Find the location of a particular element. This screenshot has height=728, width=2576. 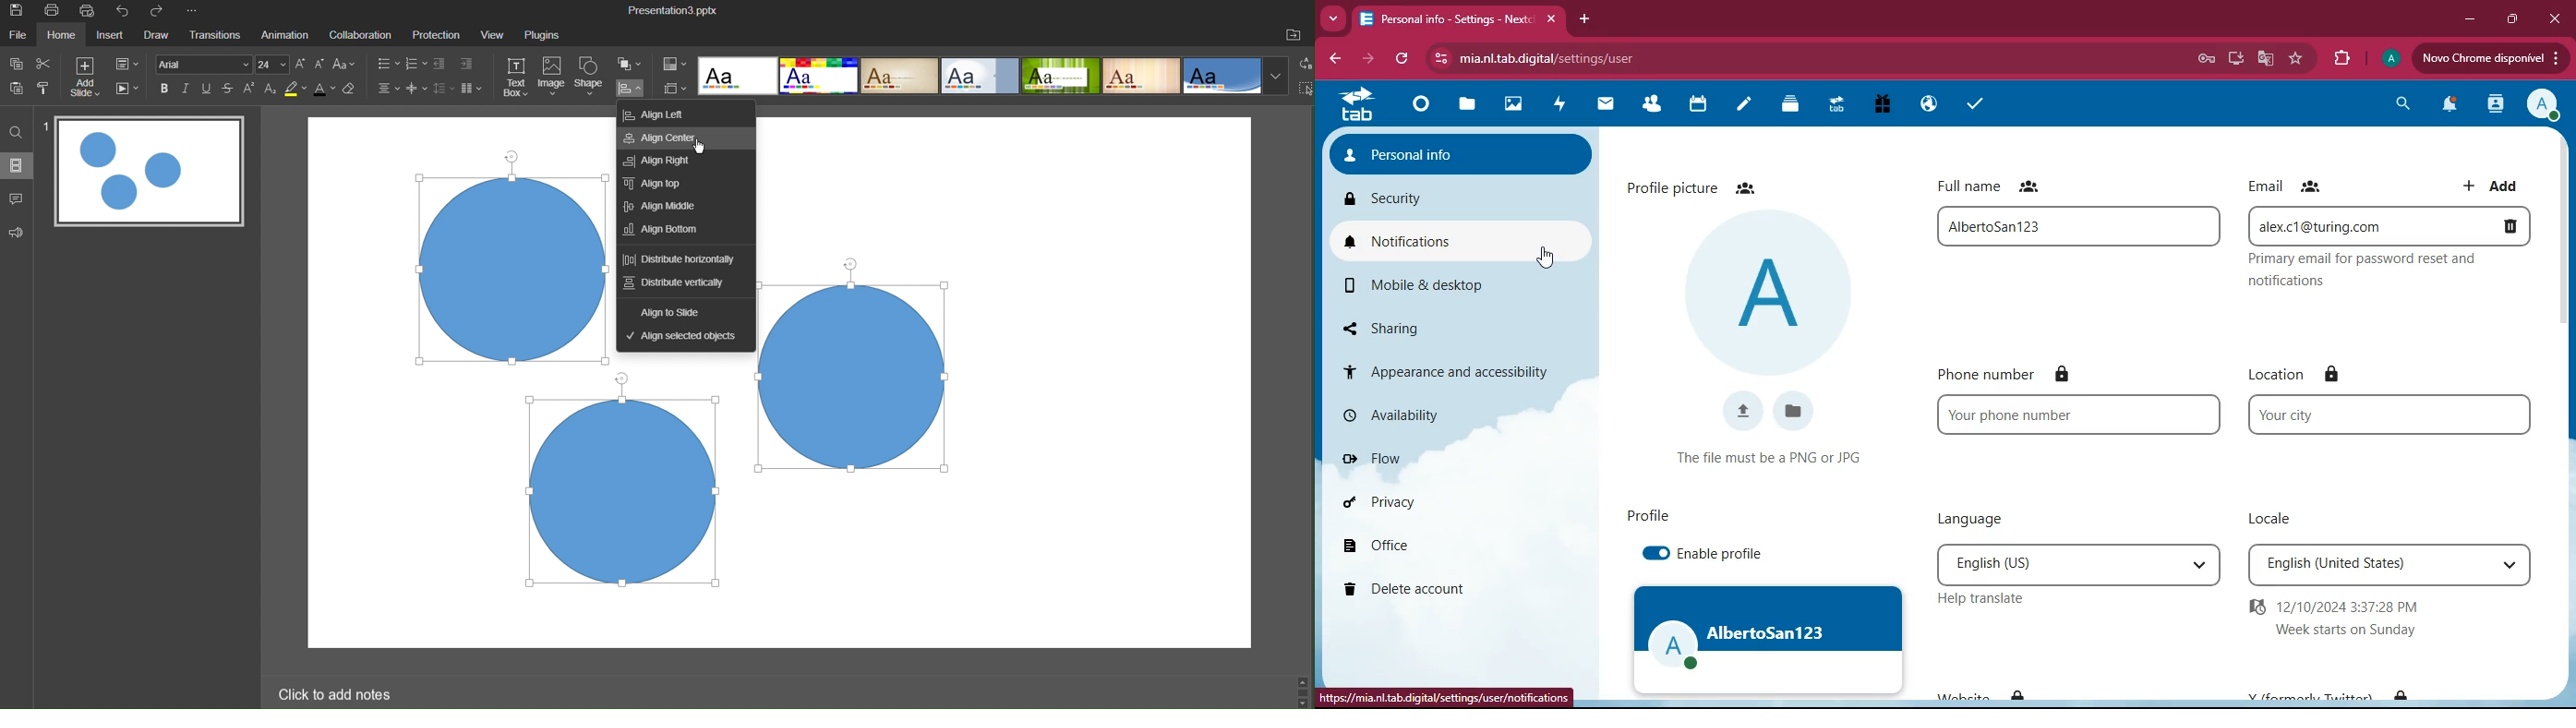

Align Top is located at coordinates (663, 186).